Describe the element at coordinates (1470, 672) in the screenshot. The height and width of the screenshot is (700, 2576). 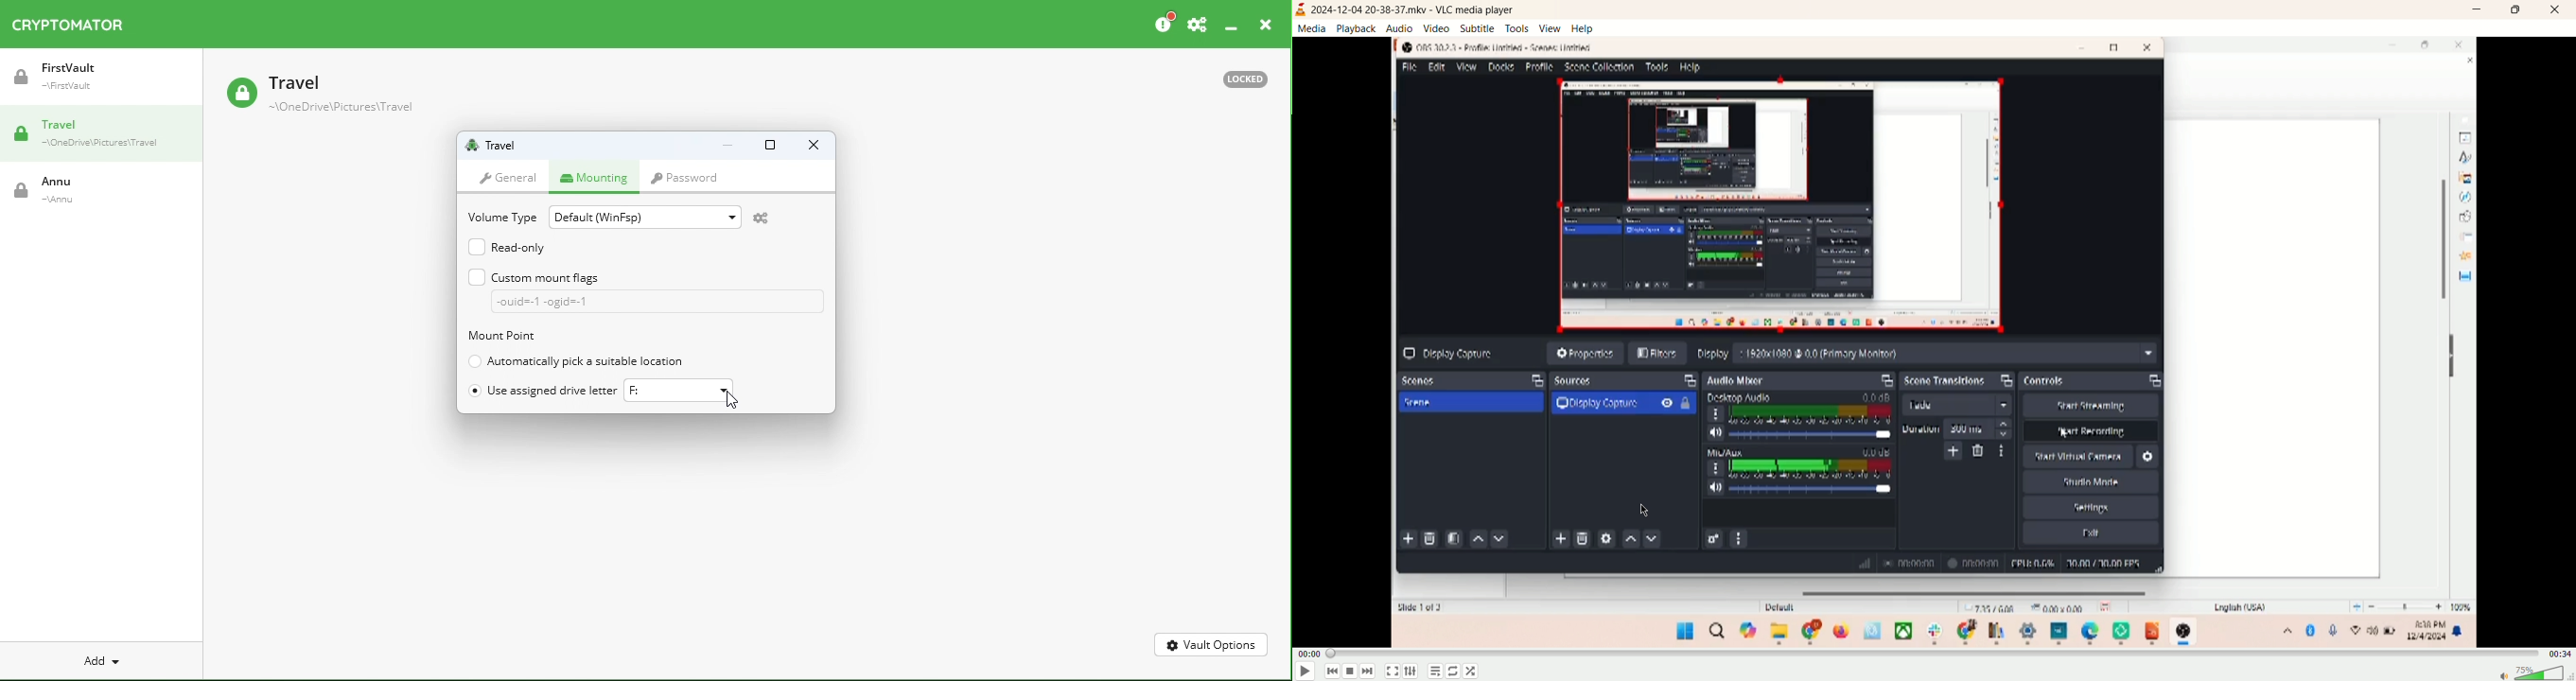
I see `random` at that location.